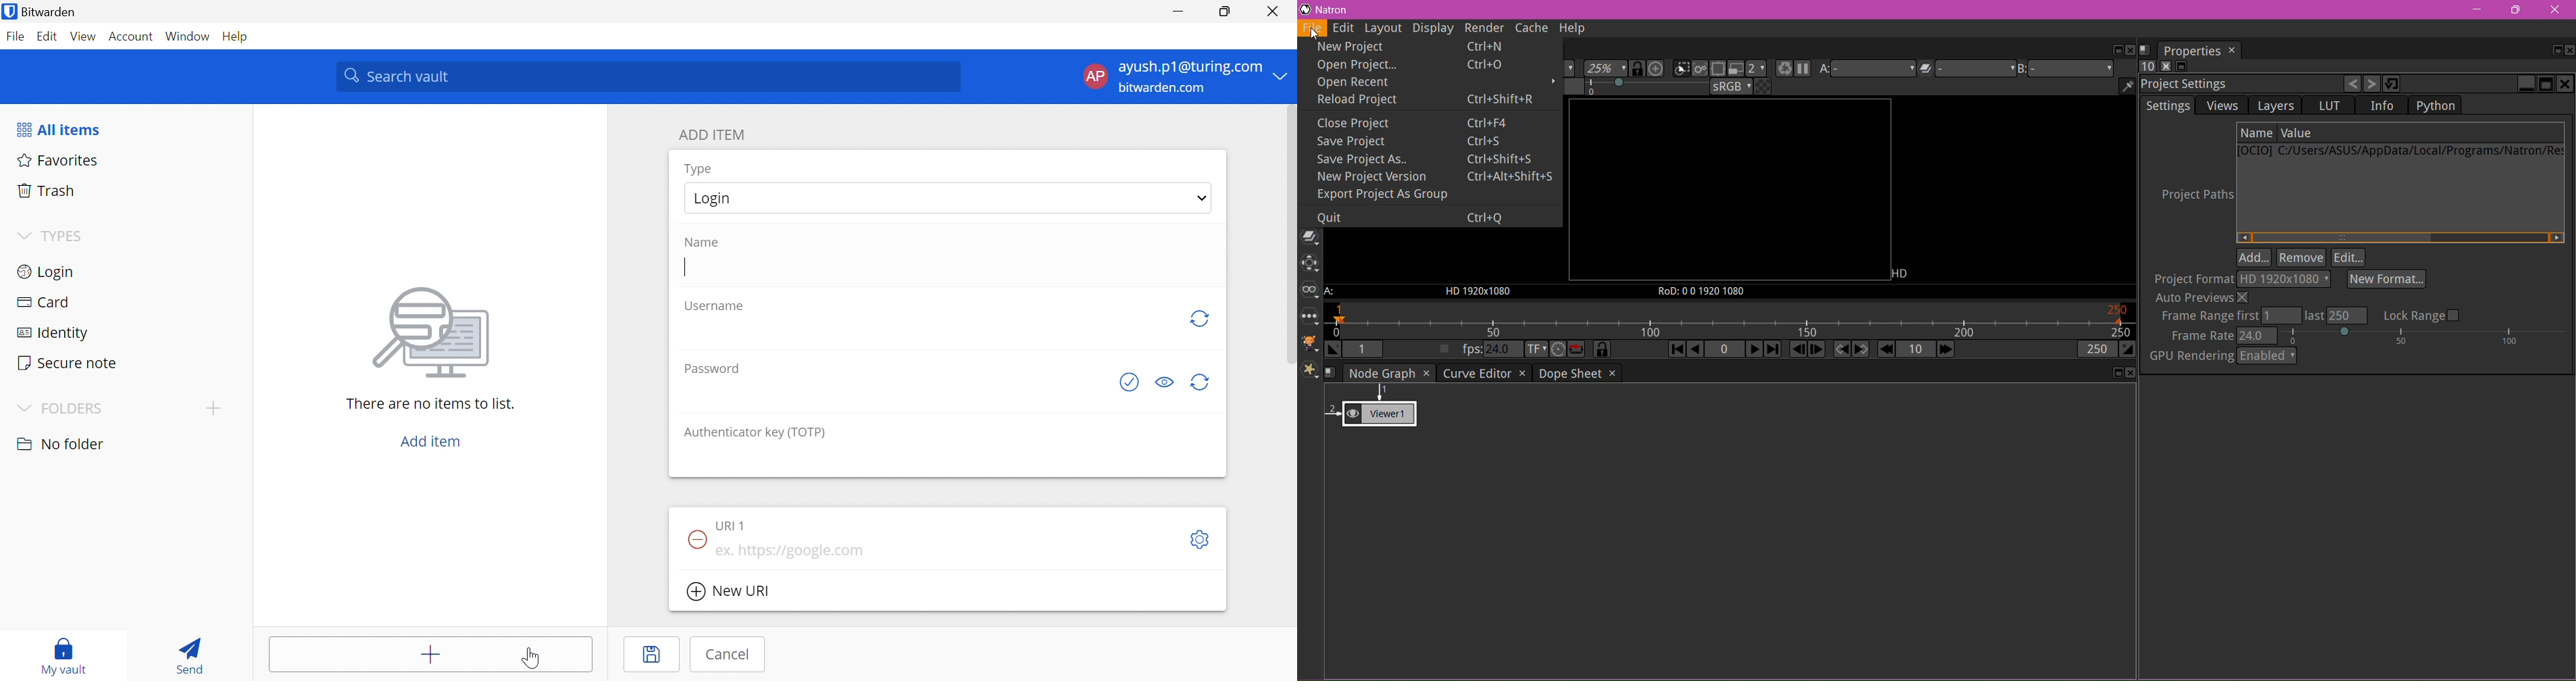 This screenshot has height=700, width=2576. I want to click on Add item, so click(432, 656).